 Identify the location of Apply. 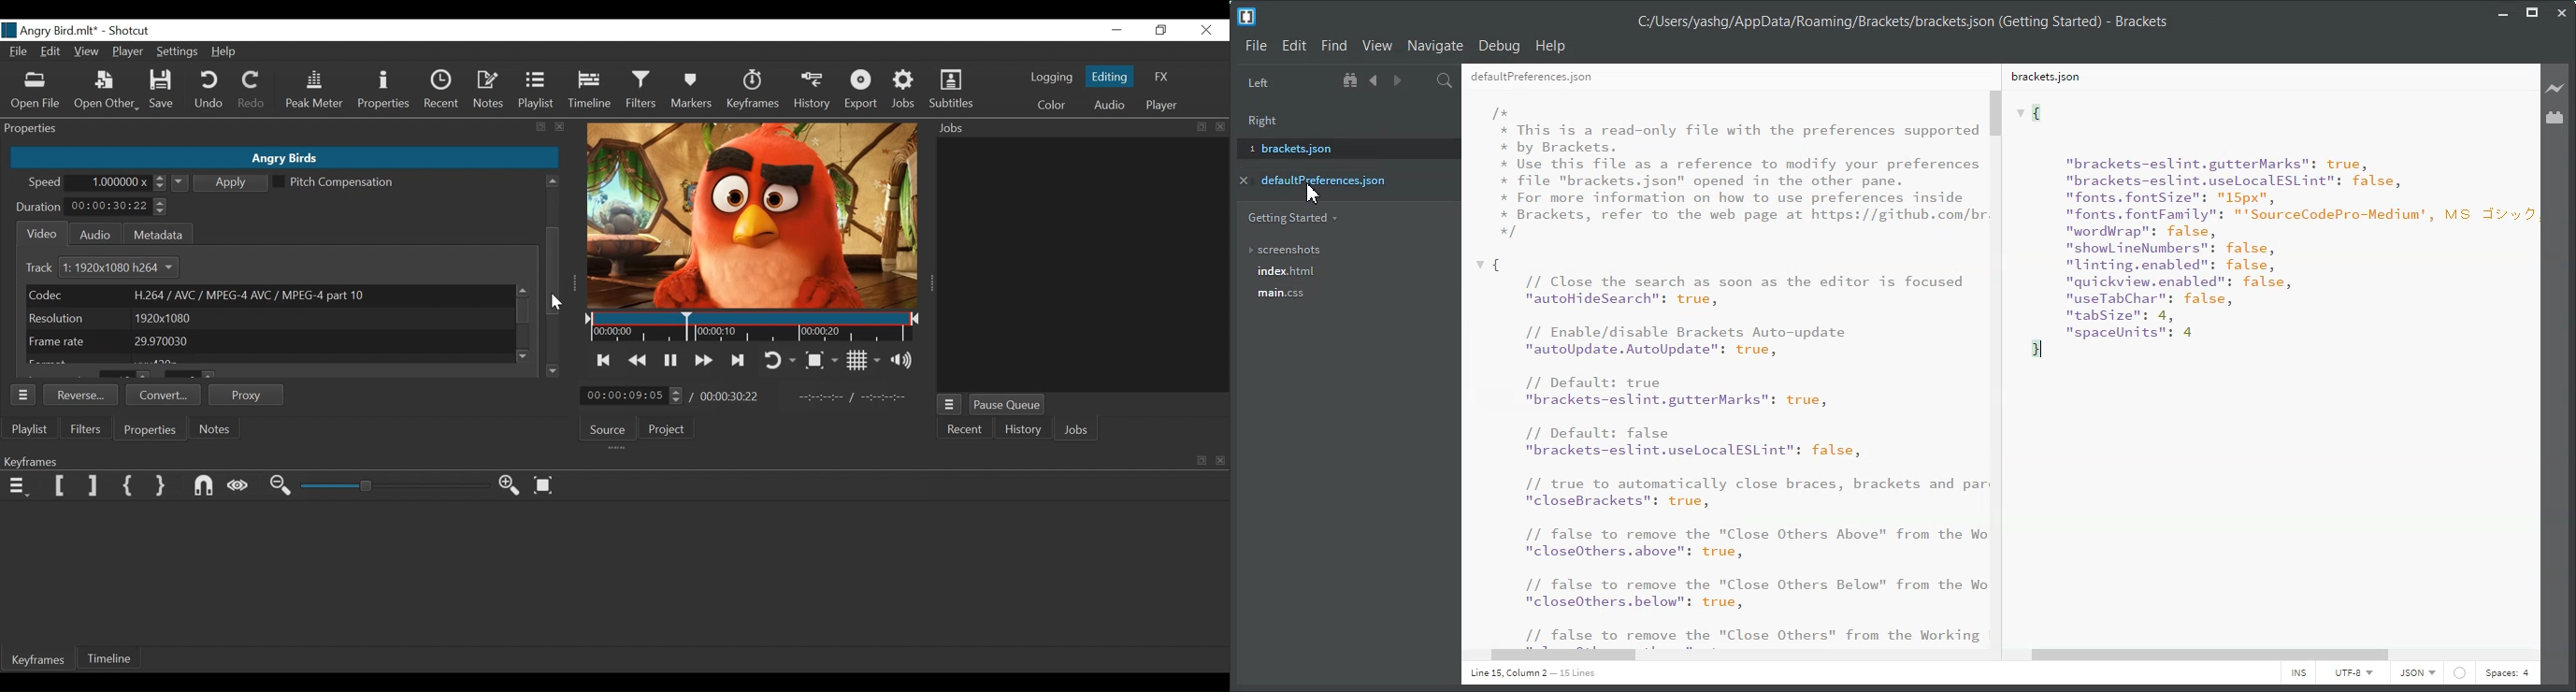
(221, 182).